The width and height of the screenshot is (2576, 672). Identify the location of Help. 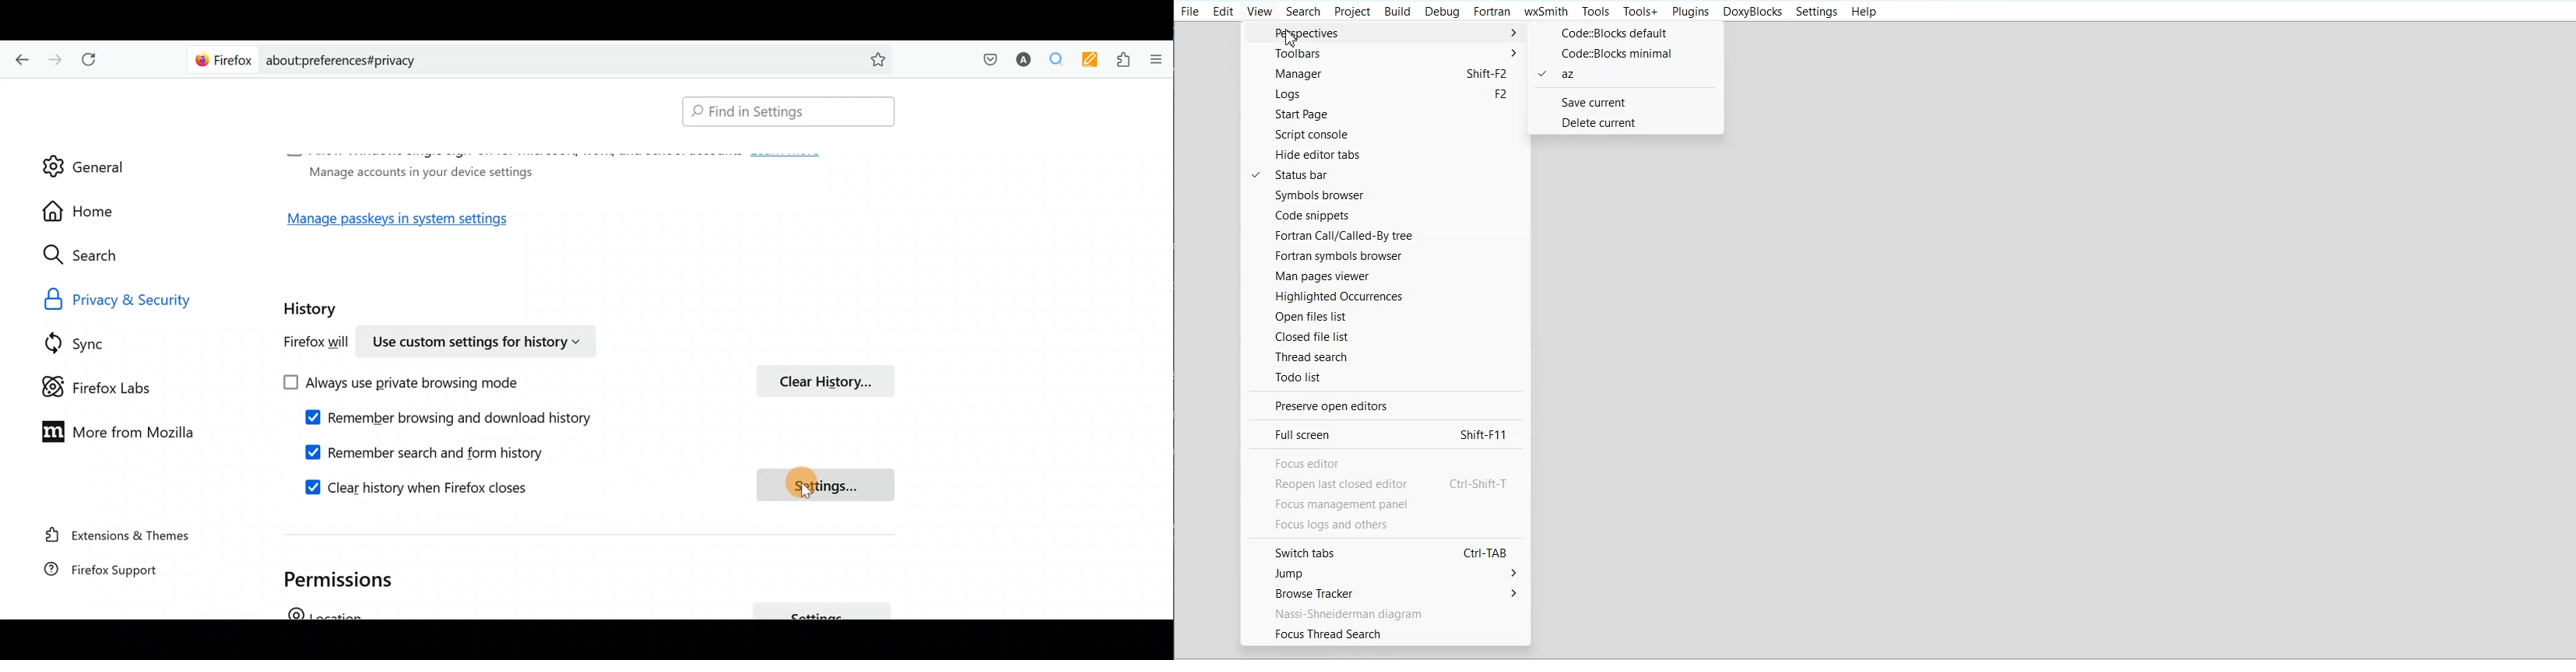
(1862, 12).